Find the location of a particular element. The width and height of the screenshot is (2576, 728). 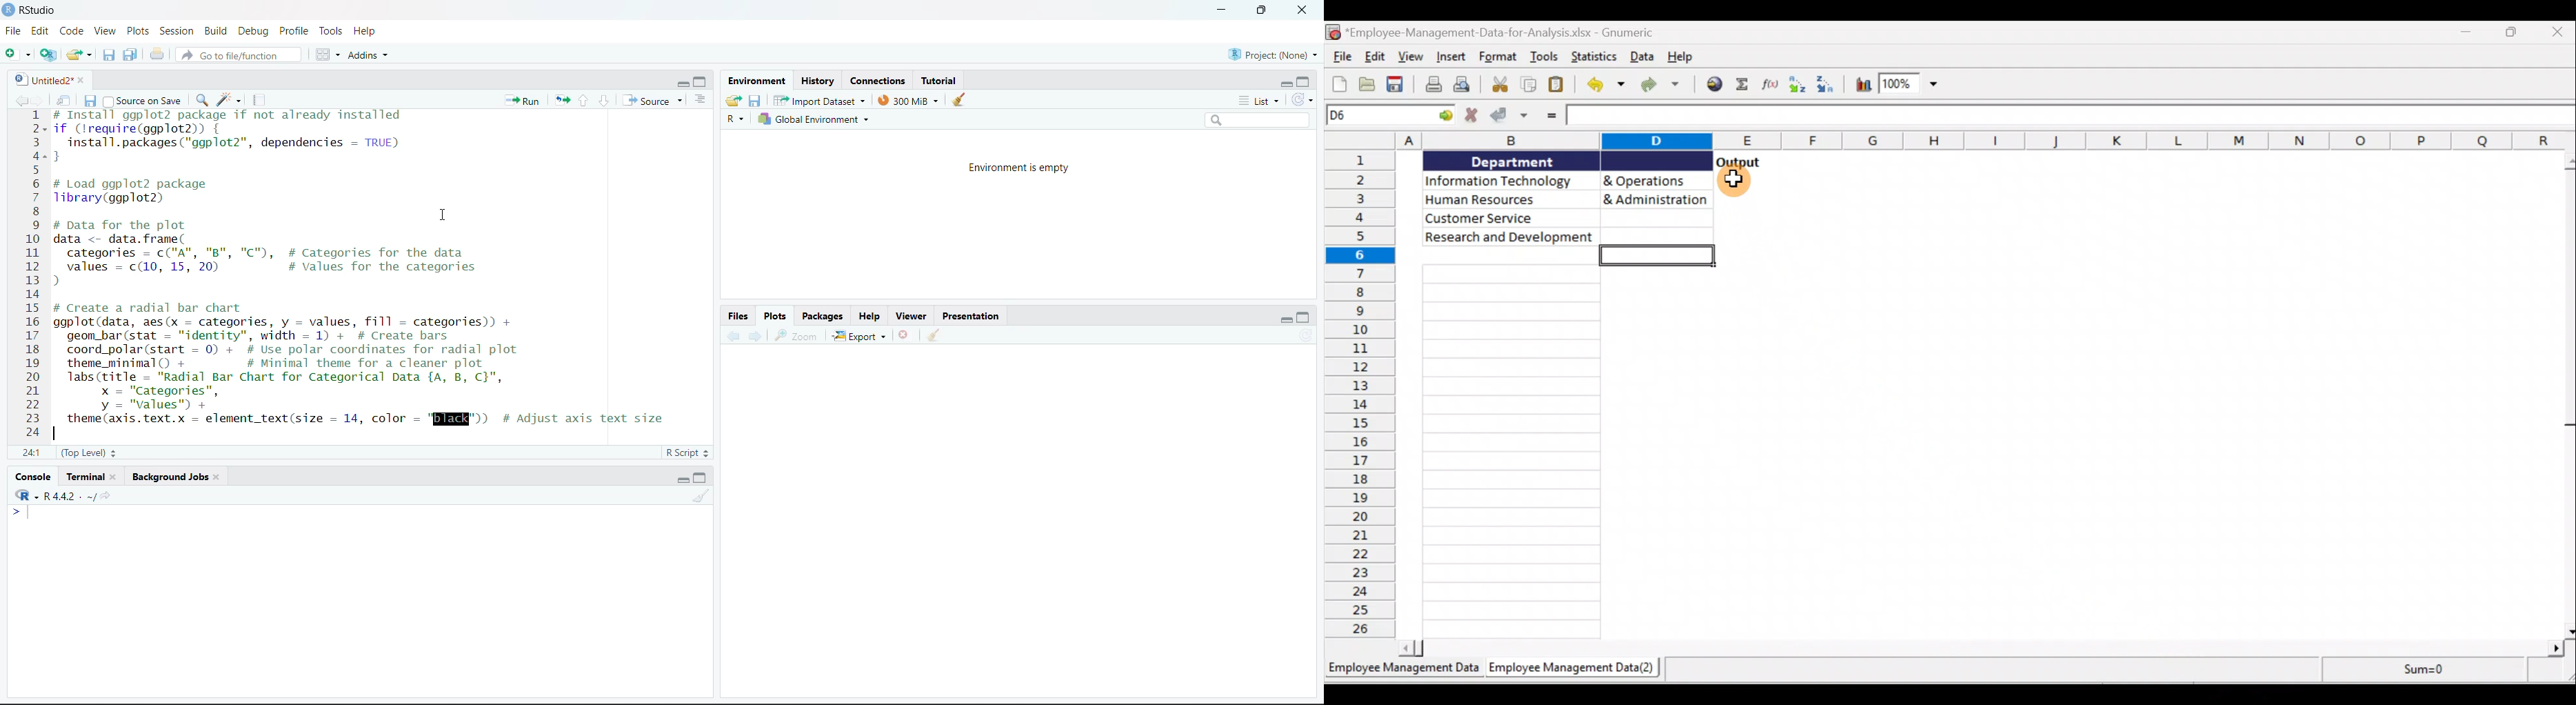

View is located at coordinates (1411, 57).